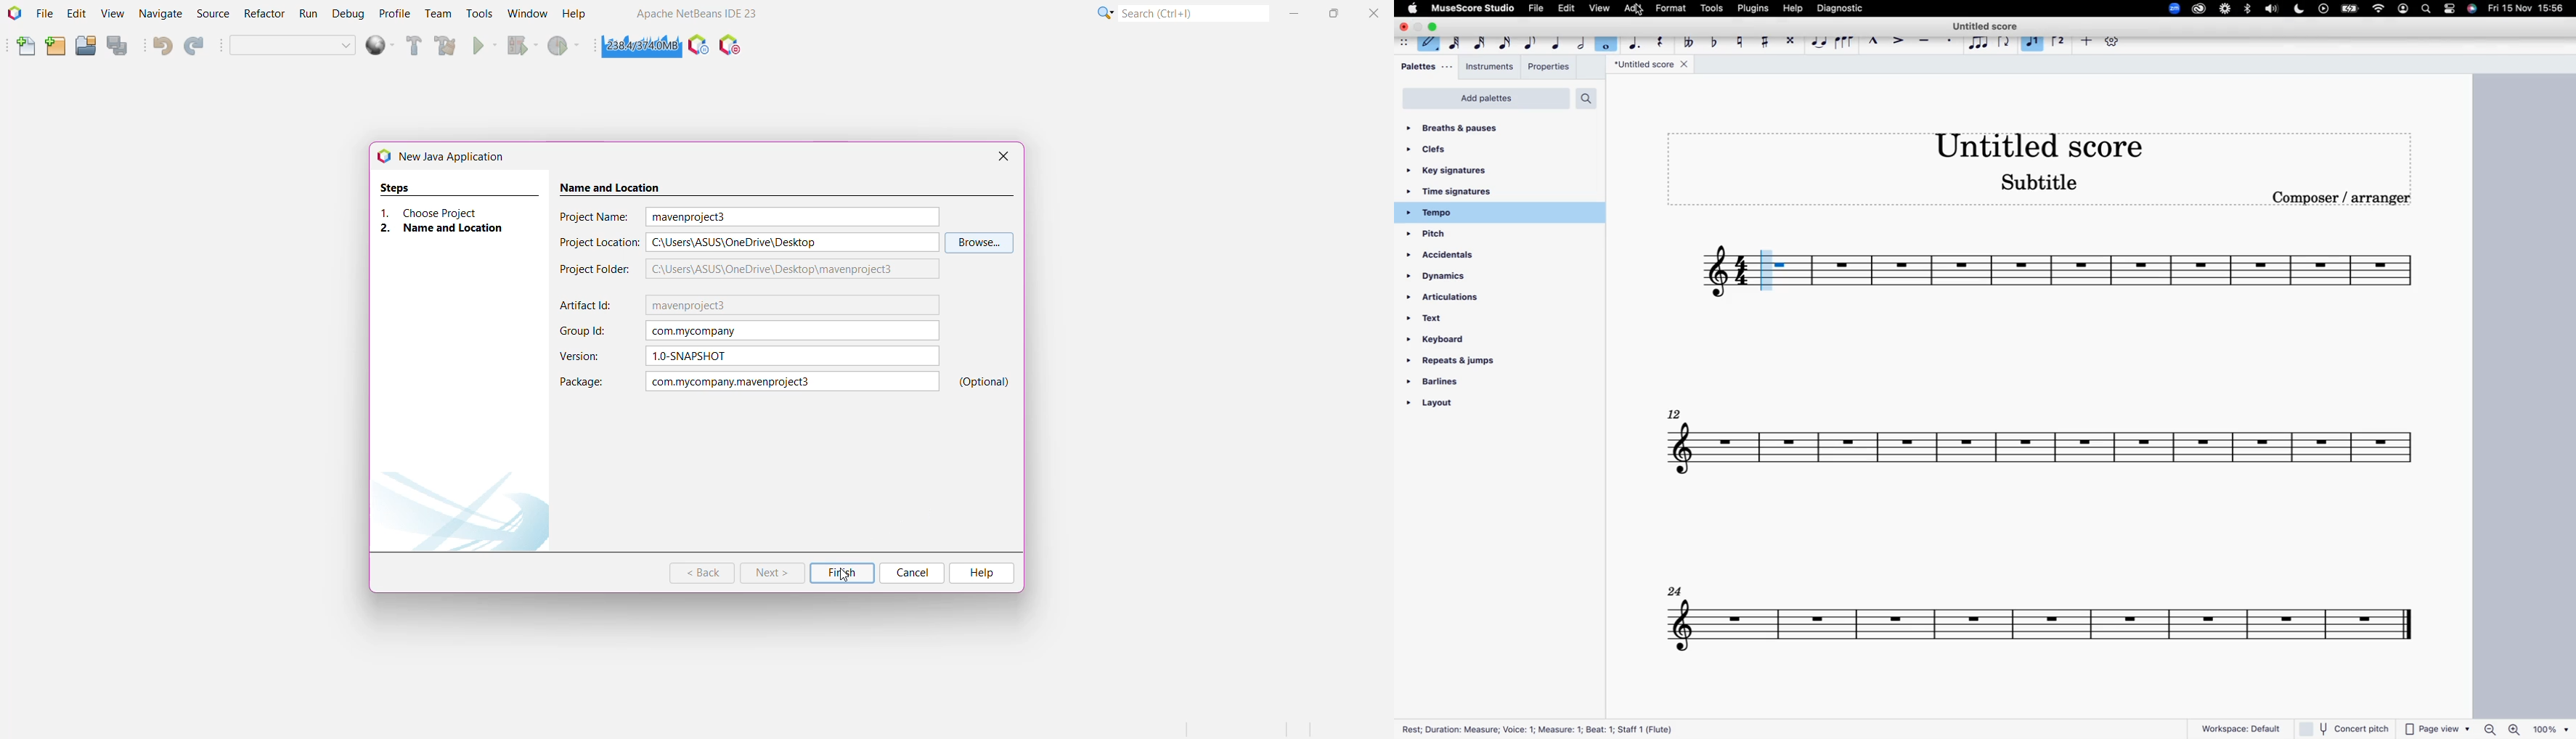 This screenshot has height=756, width=2576. What do you see at coordinates (1717, 274) in the screenshot?
I see `score` at bounding box center [1717, 274].